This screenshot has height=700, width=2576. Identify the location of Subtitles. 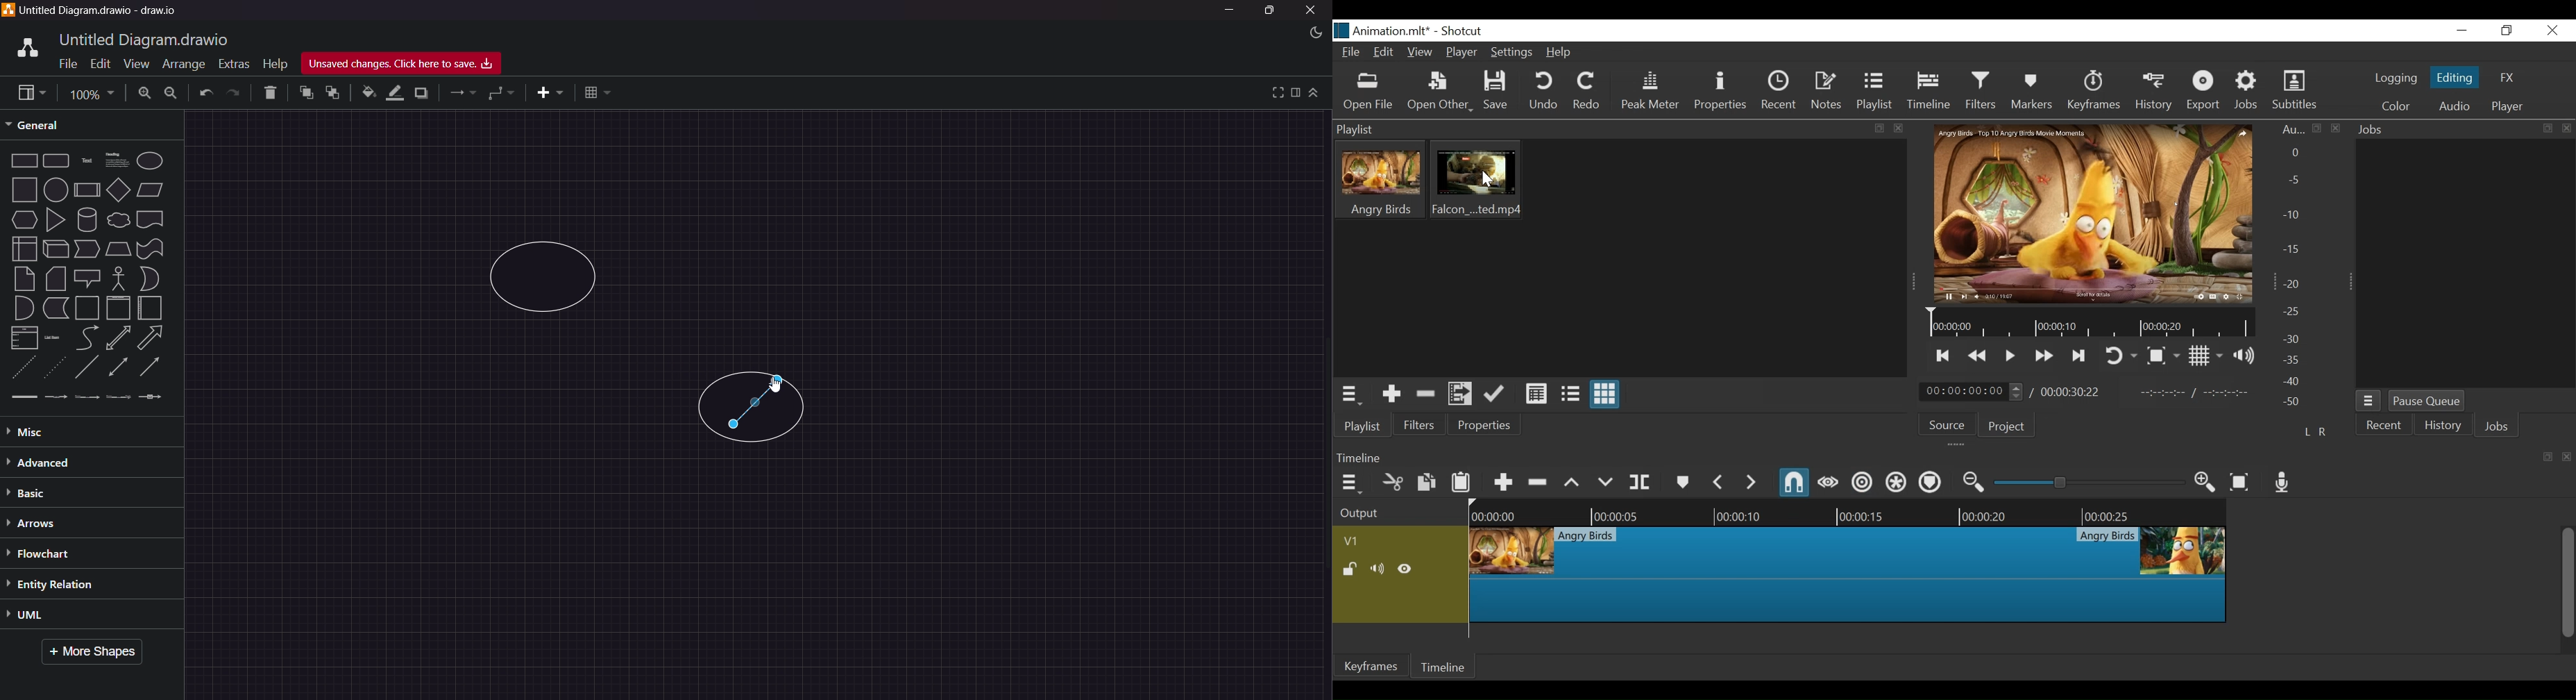
(2297, 90).